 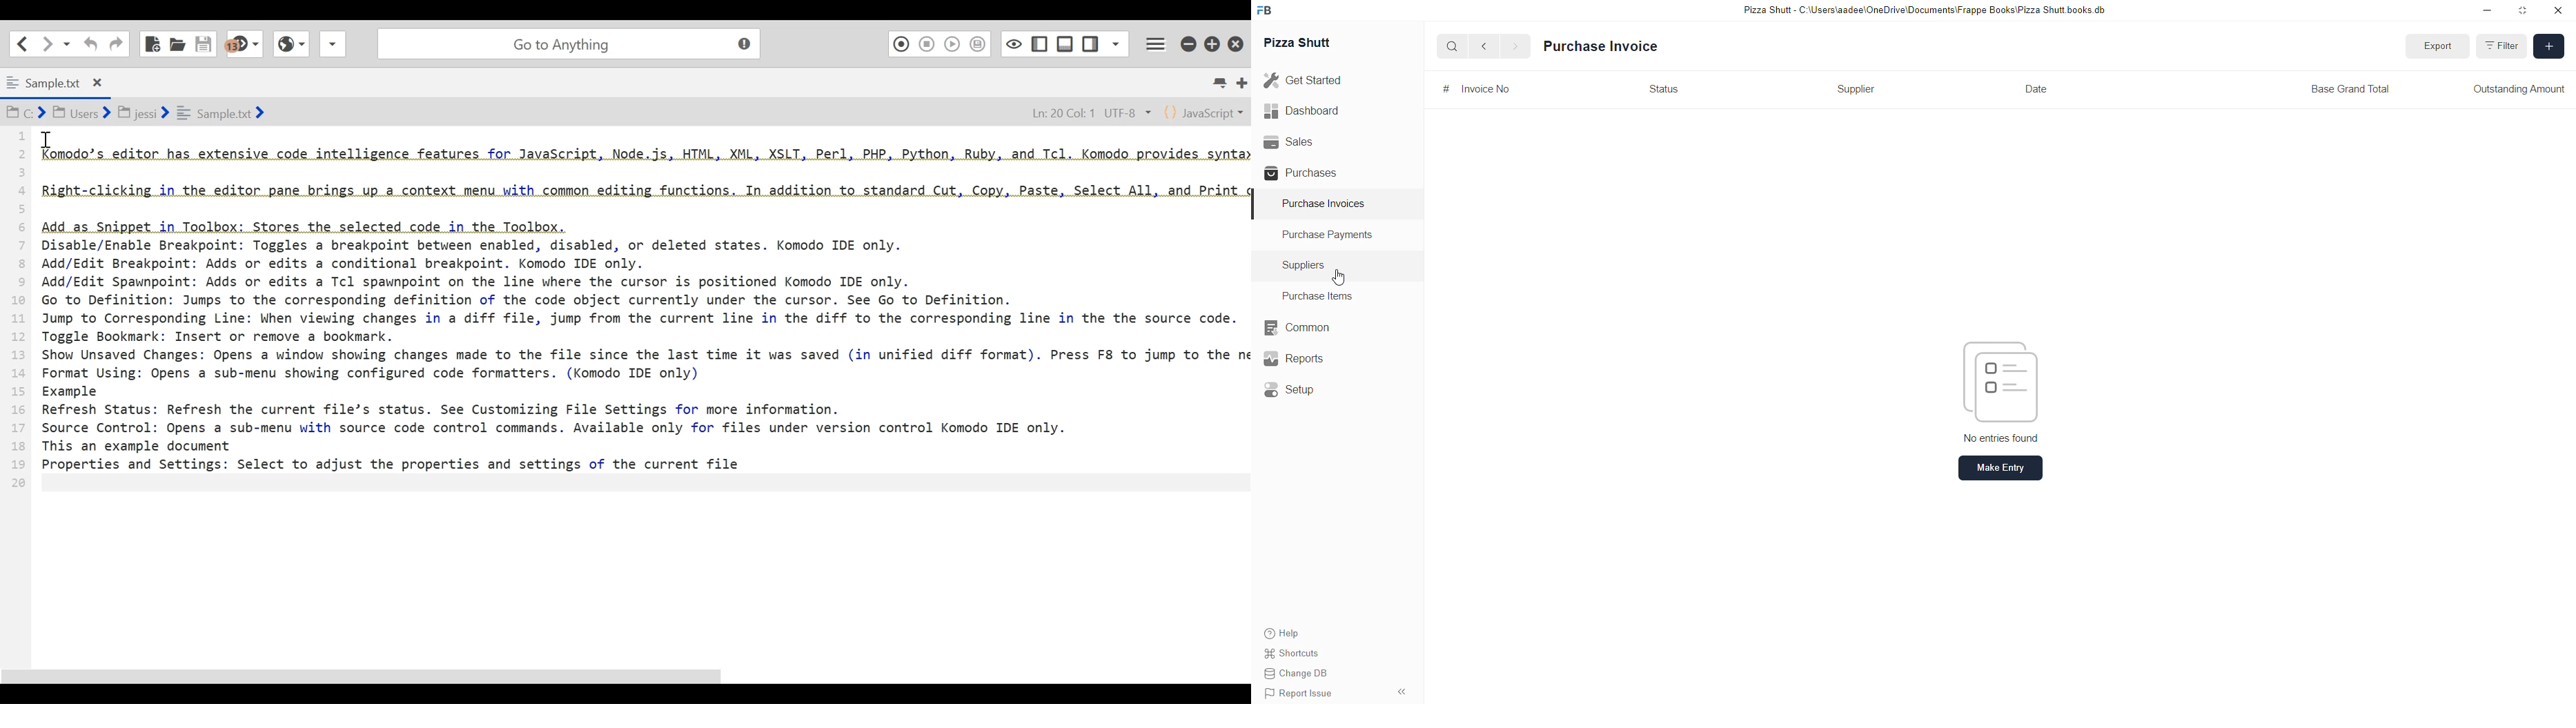 What do you see at coordinates (1339, 277) in the screenshot?
I see `cursor` at bounding box center [1339, 277].